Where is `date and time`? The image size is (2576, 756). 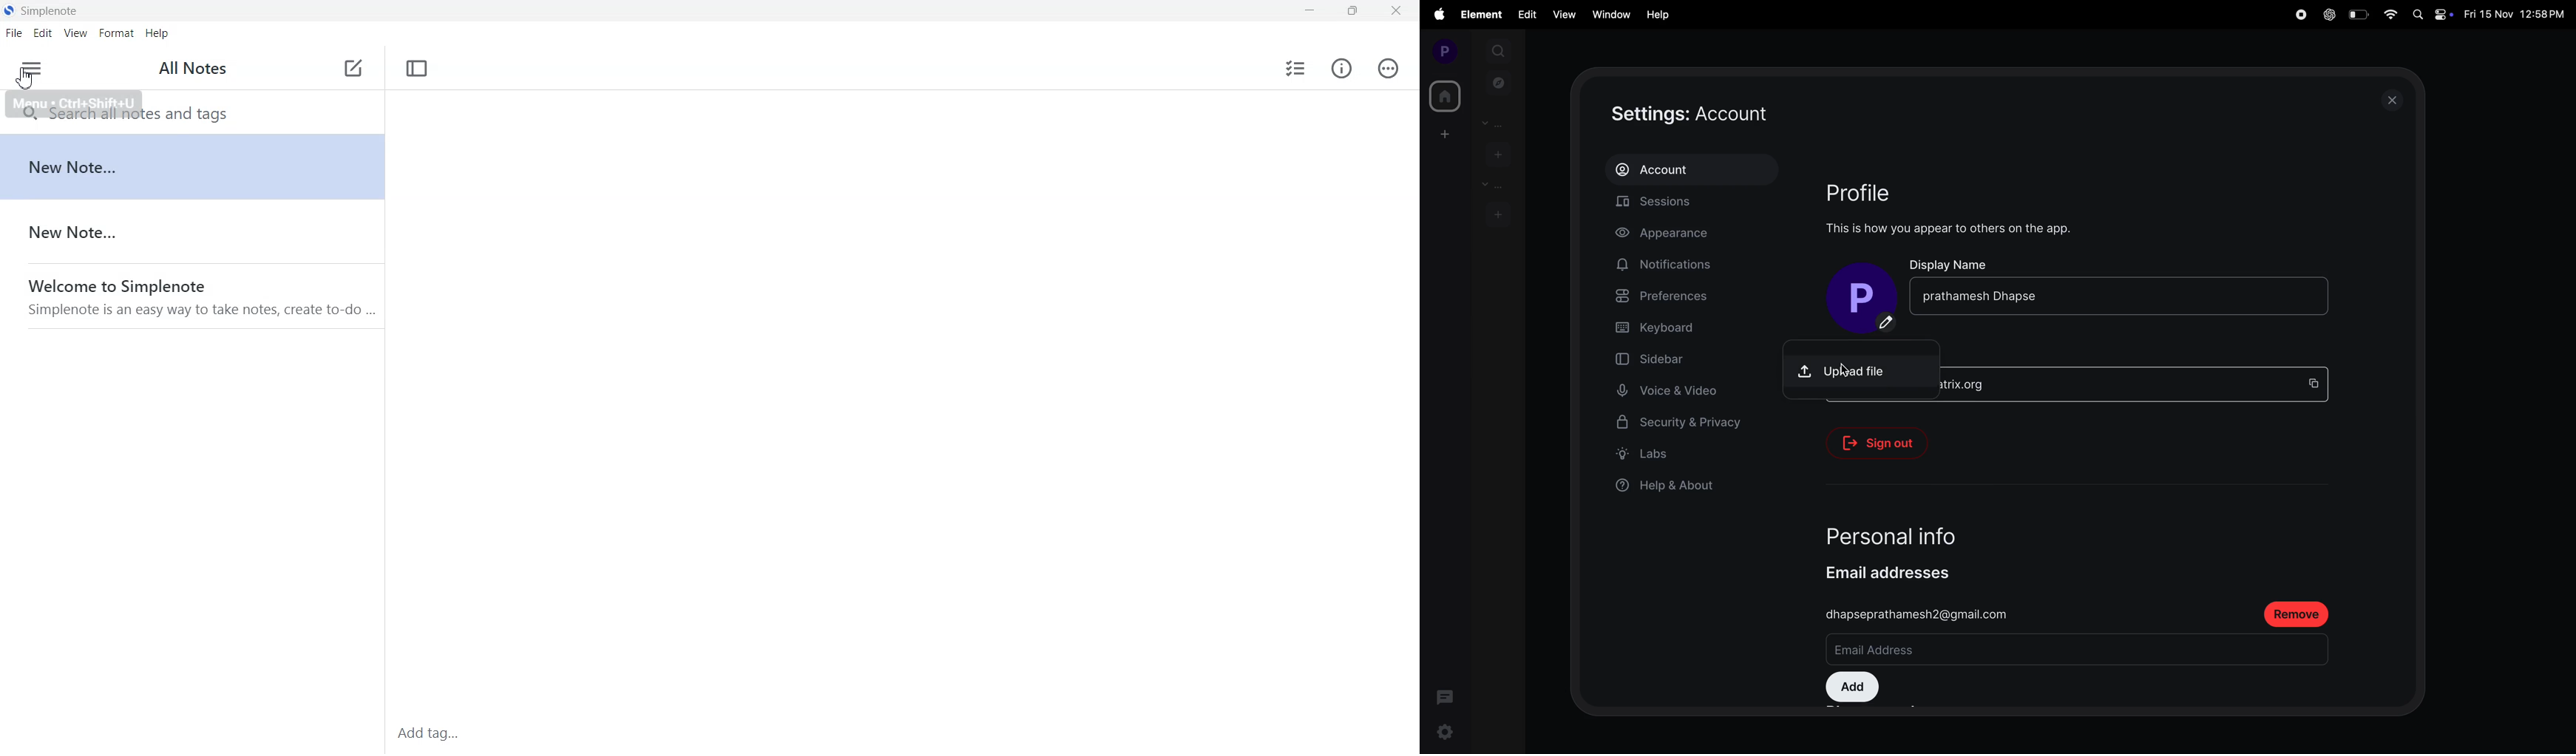 date and time is located at coordinates (2517, 16).